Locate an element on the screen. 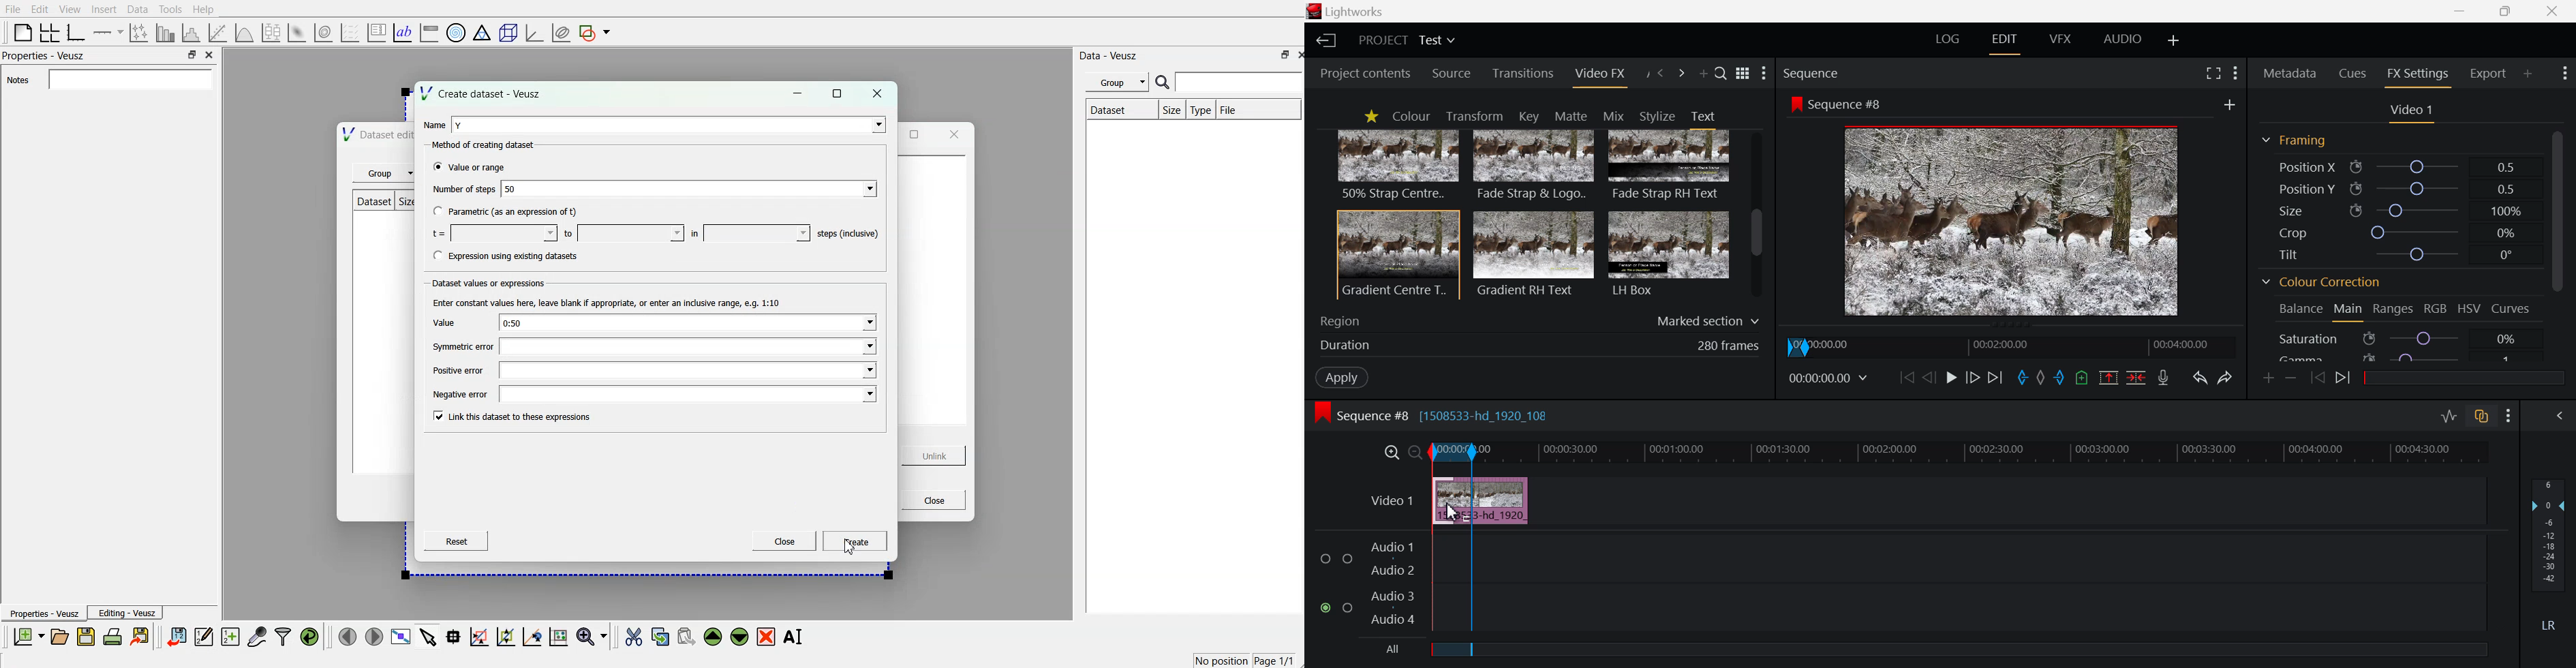 The height and width of the screenshot is (672, 2576). Timeline Zoom In is located at coordinates (1392, 451).